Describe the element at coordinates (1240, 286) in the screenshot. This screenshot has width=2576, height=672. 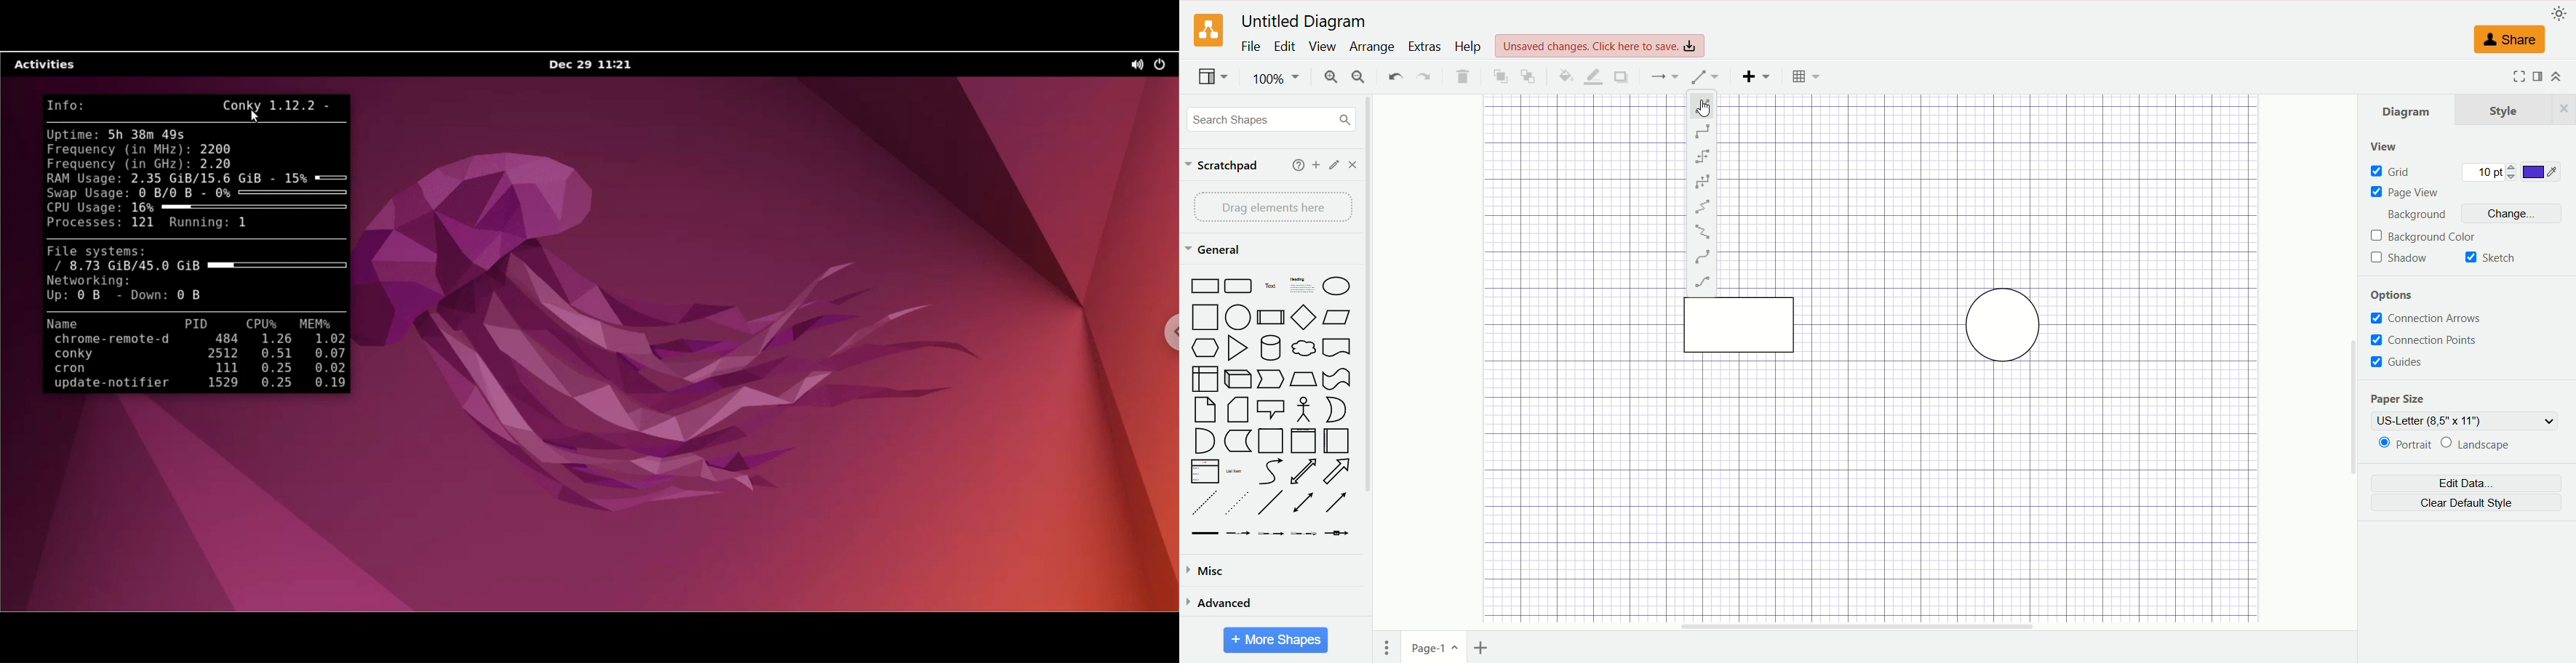
I see `Curved Edge Rectangle` at that location.